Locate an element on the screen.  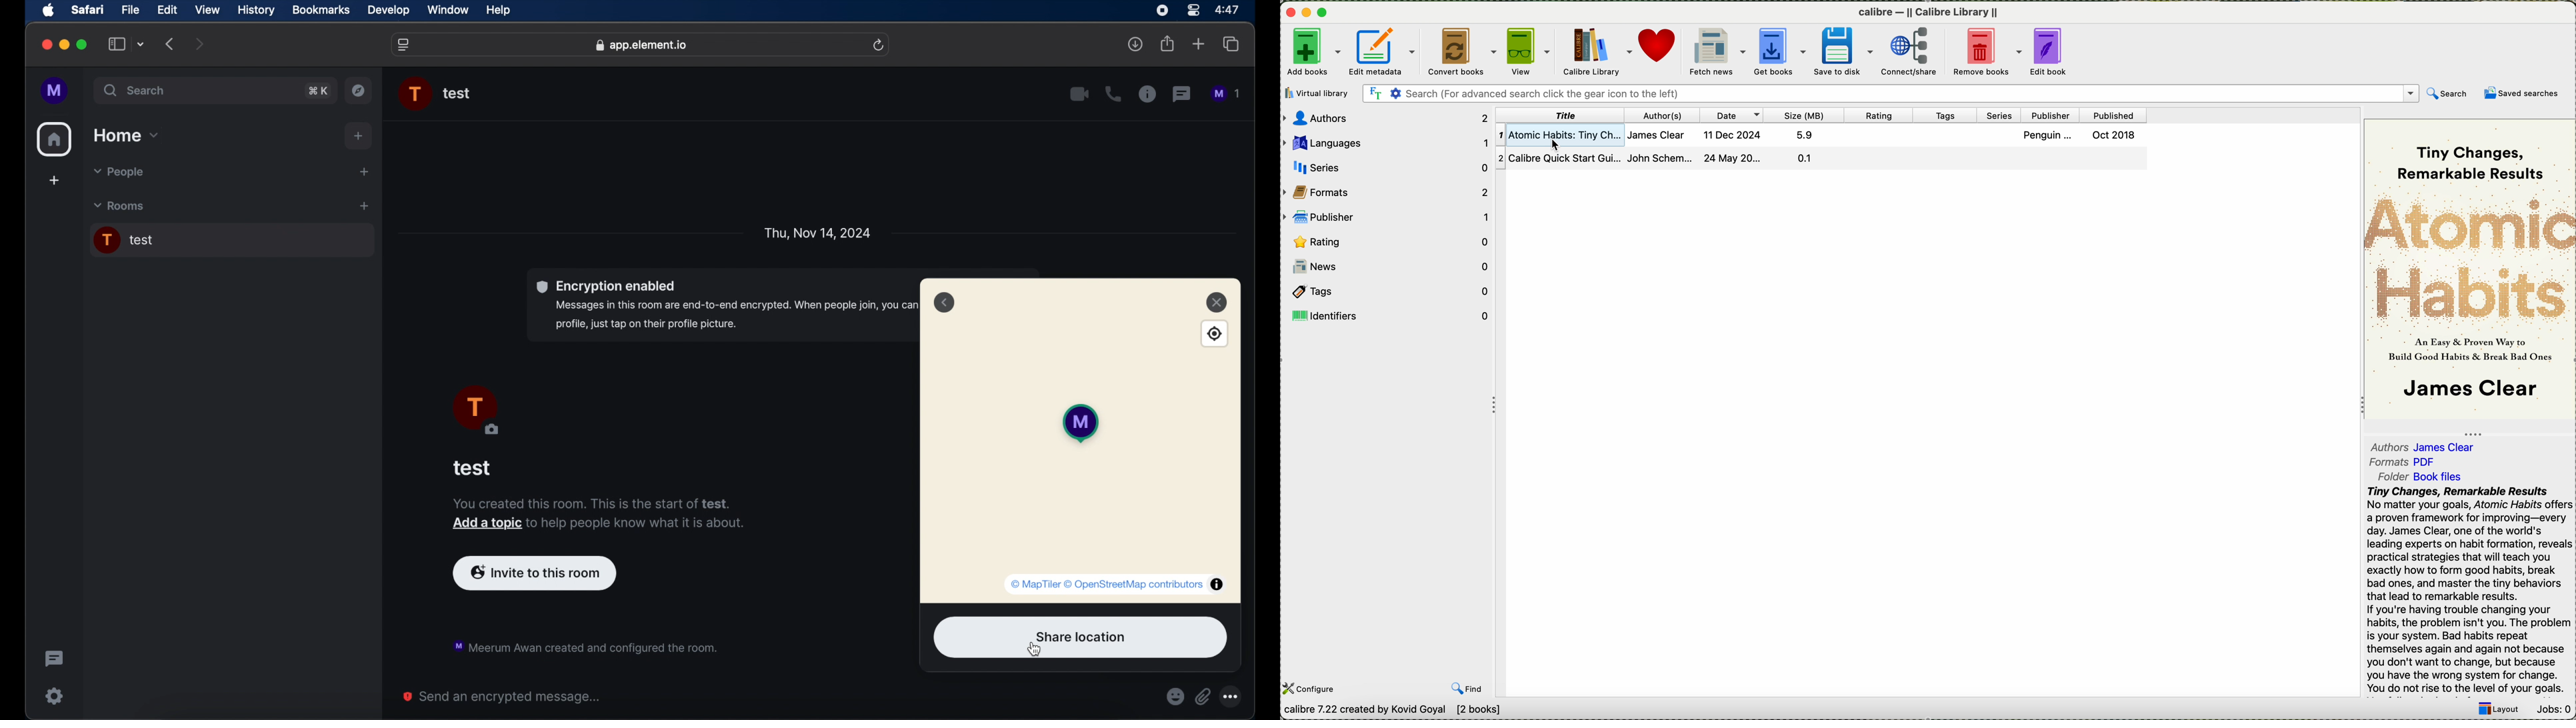
rating is located at coordinates (1880, 115).